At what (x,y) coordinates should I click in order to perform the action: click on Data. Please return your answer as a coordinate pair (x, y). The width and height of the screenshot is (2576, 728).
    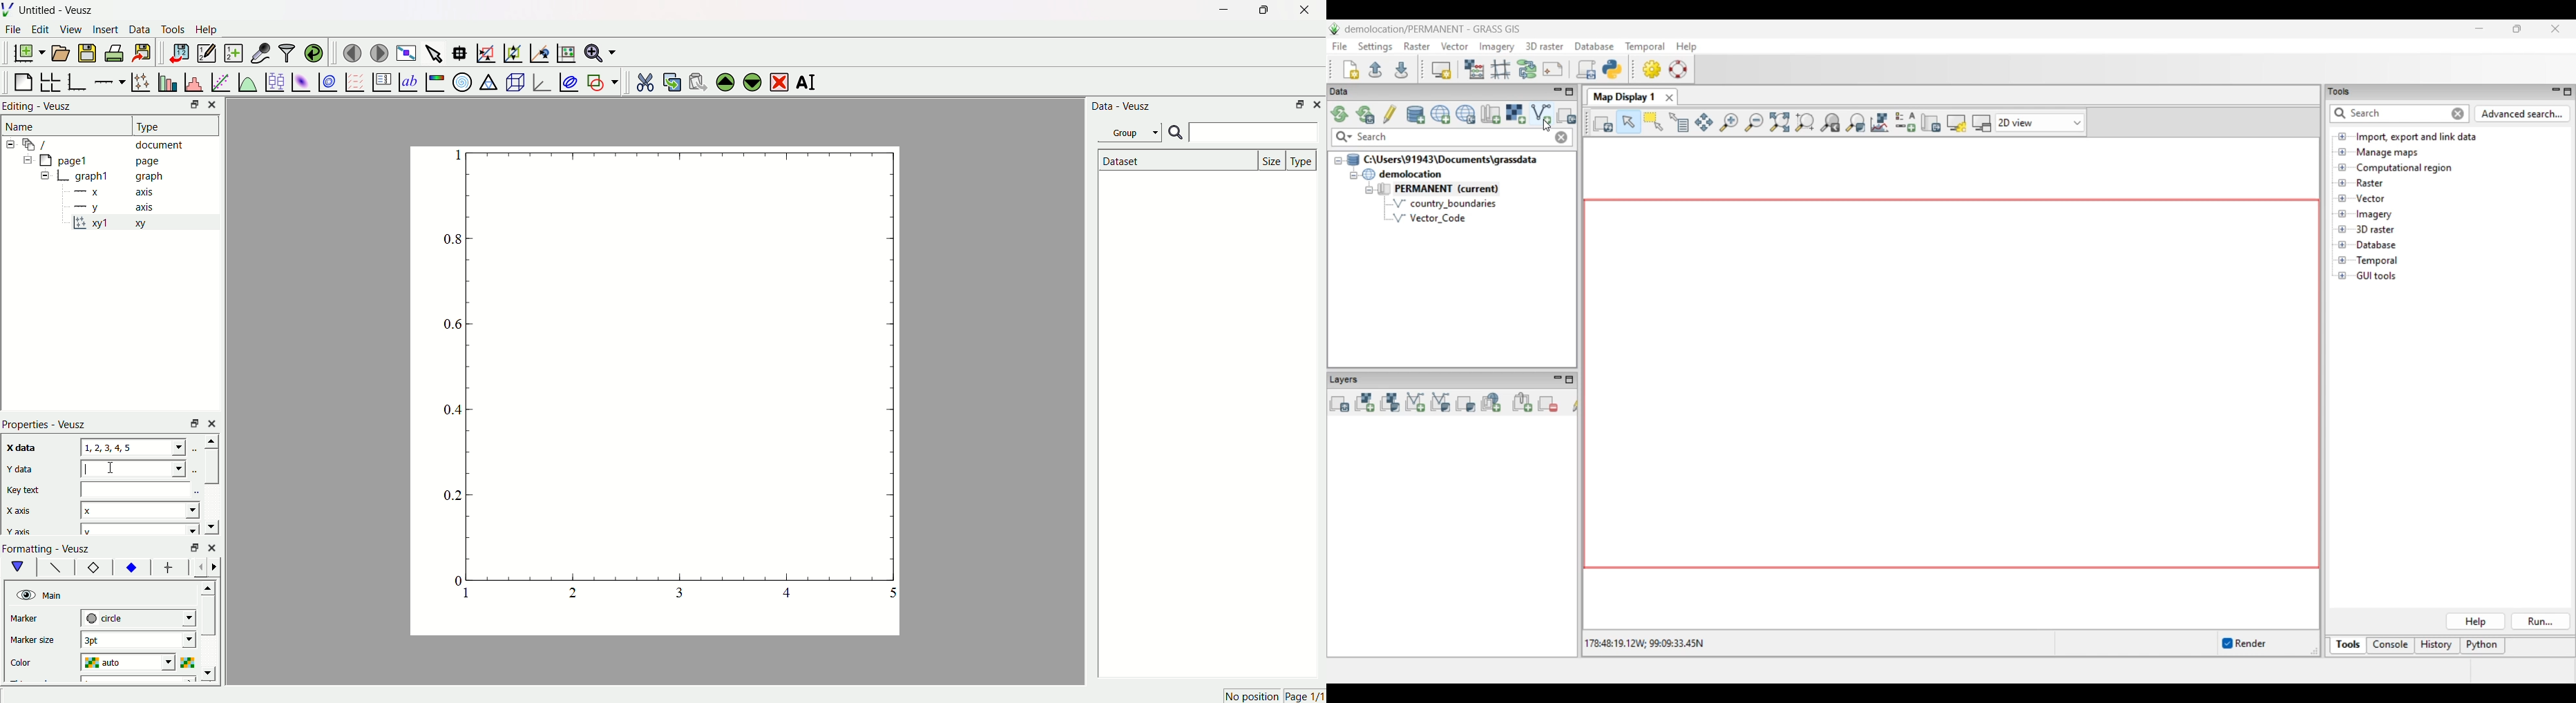
    Looking at the image, I should click on (140, 31).